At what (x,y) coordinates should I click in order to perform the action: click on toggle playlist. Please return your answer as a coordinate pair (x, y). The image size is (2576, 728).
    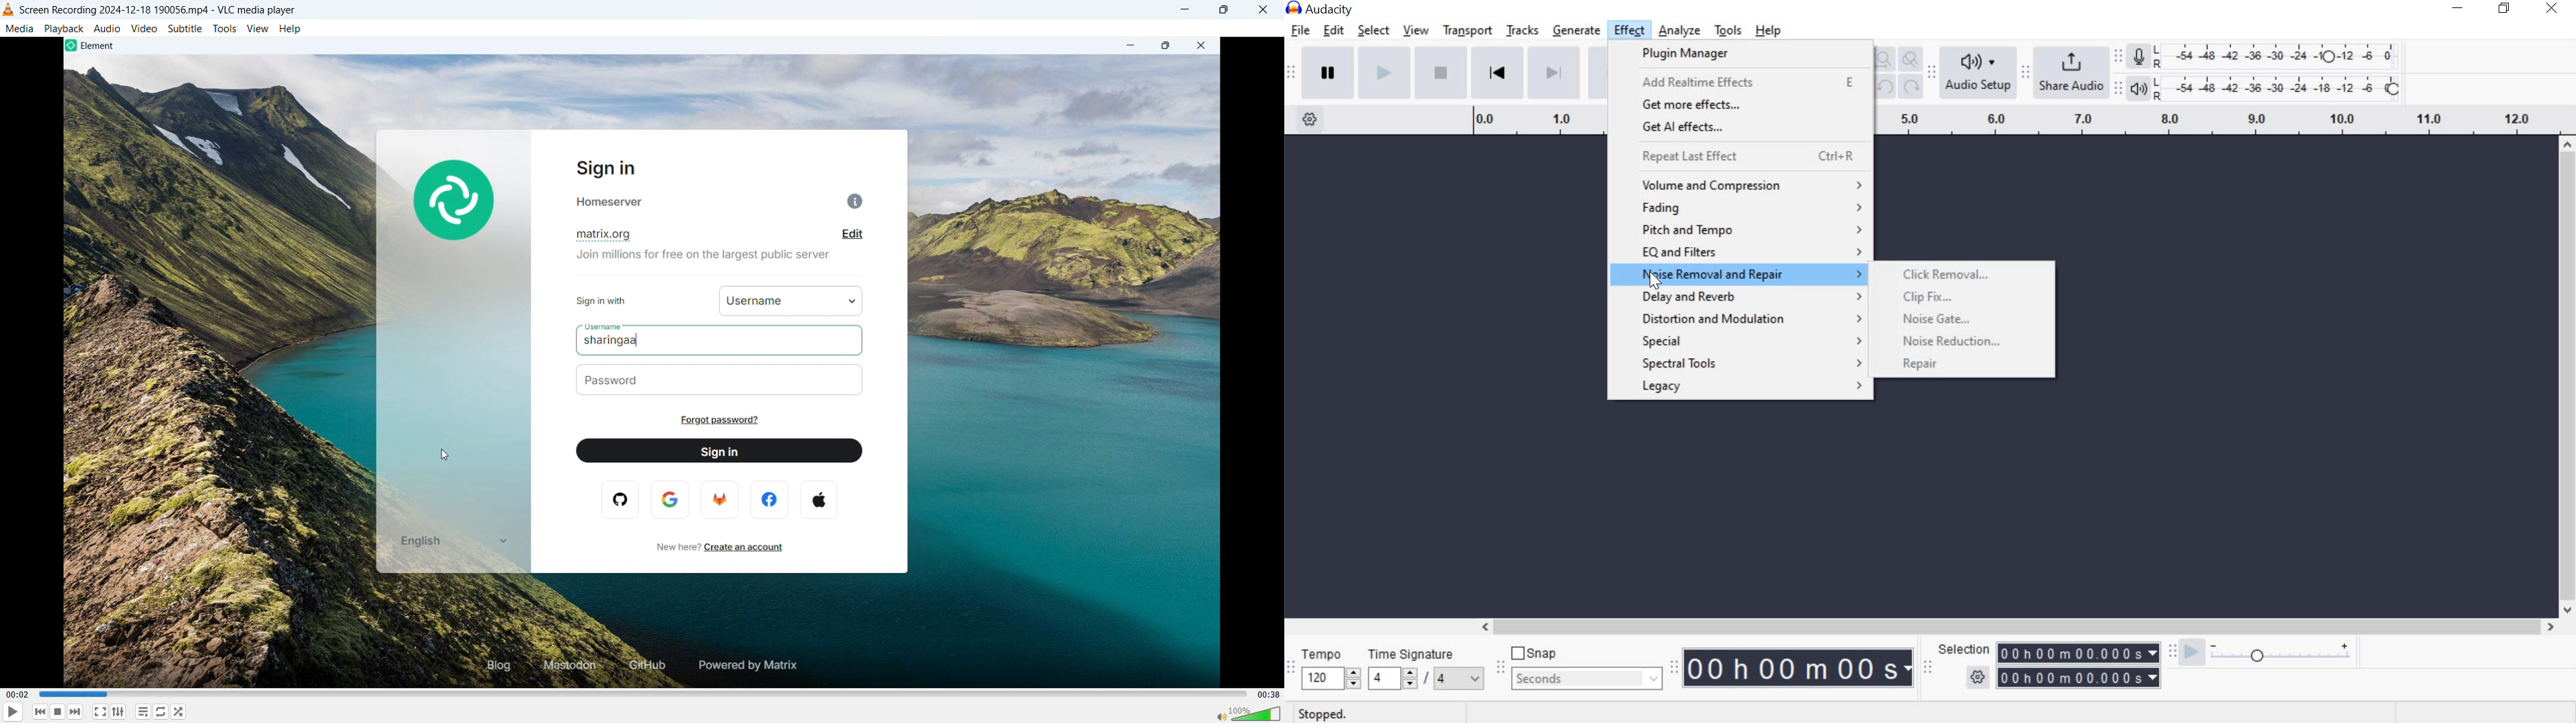
    Looking at the image, I should click on (118, 712).